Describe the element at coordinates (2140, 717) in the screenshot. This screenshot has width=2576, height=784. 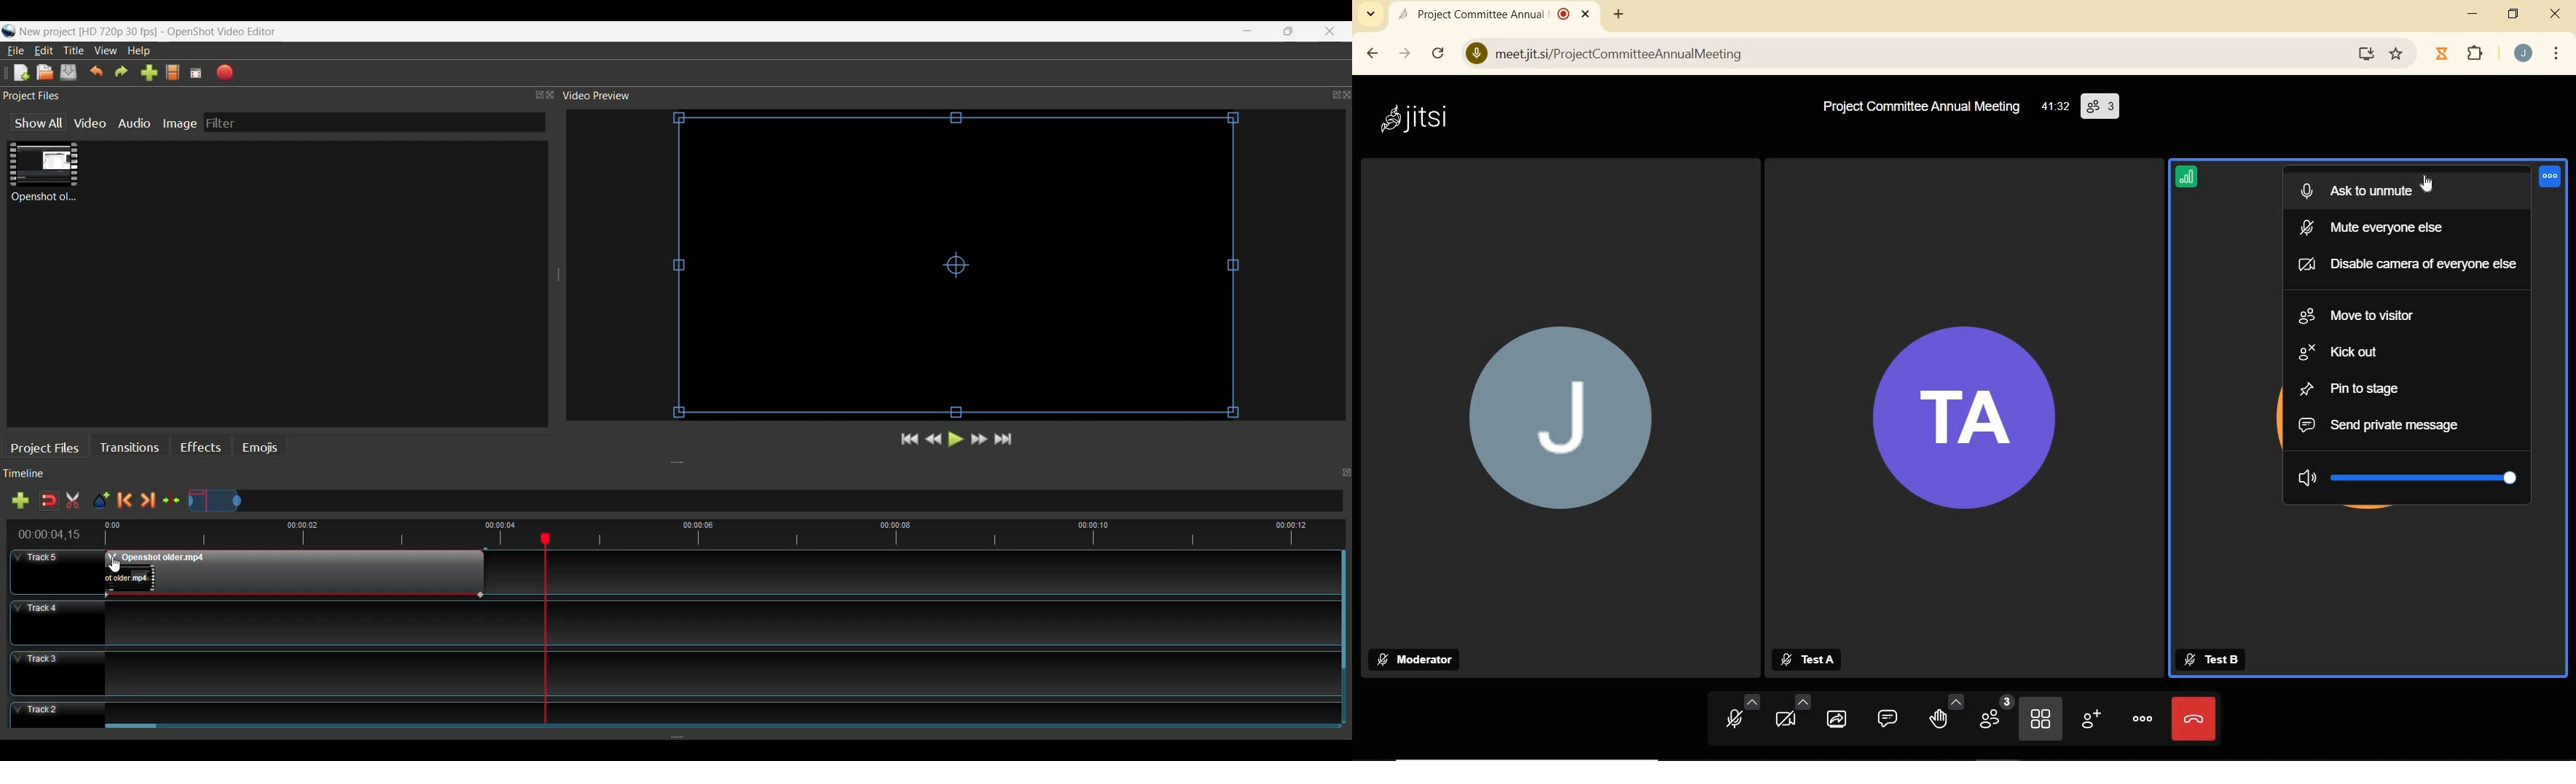
I see `MORE ACTIONS` at that location.